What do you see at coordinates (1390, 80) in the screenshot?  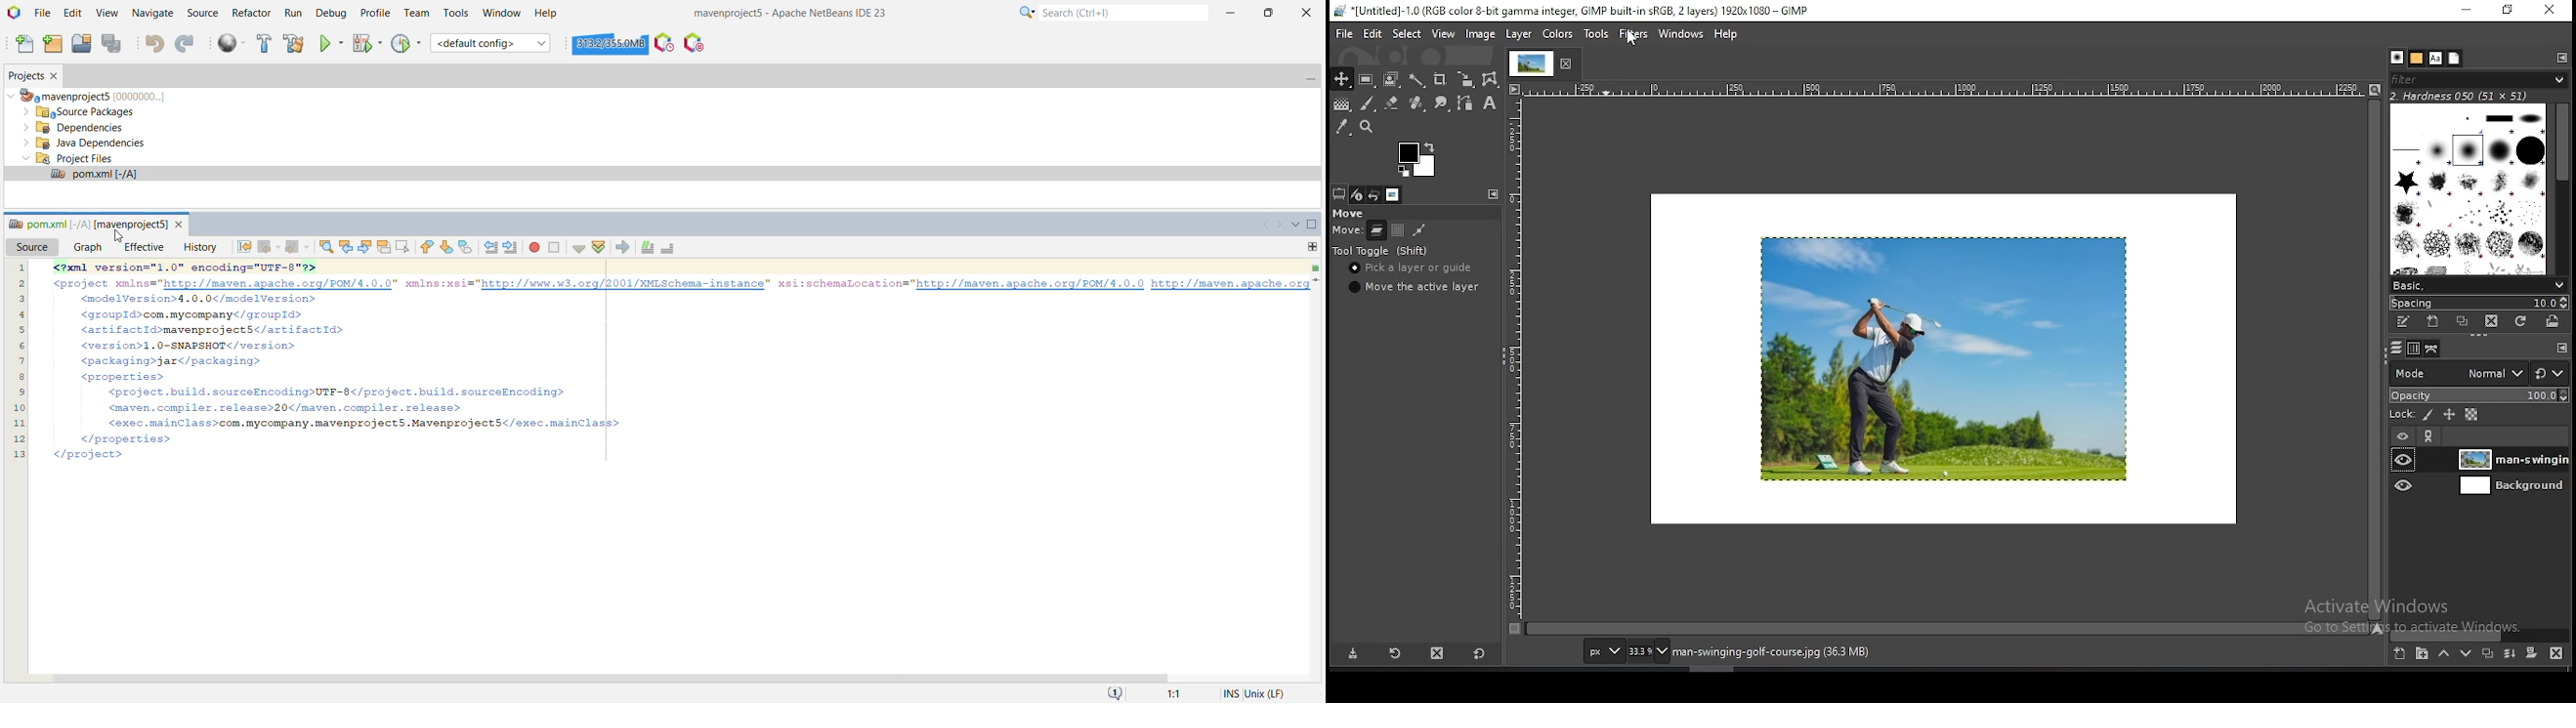 I see `foreground select tool` at bounding box center [1390, 80].